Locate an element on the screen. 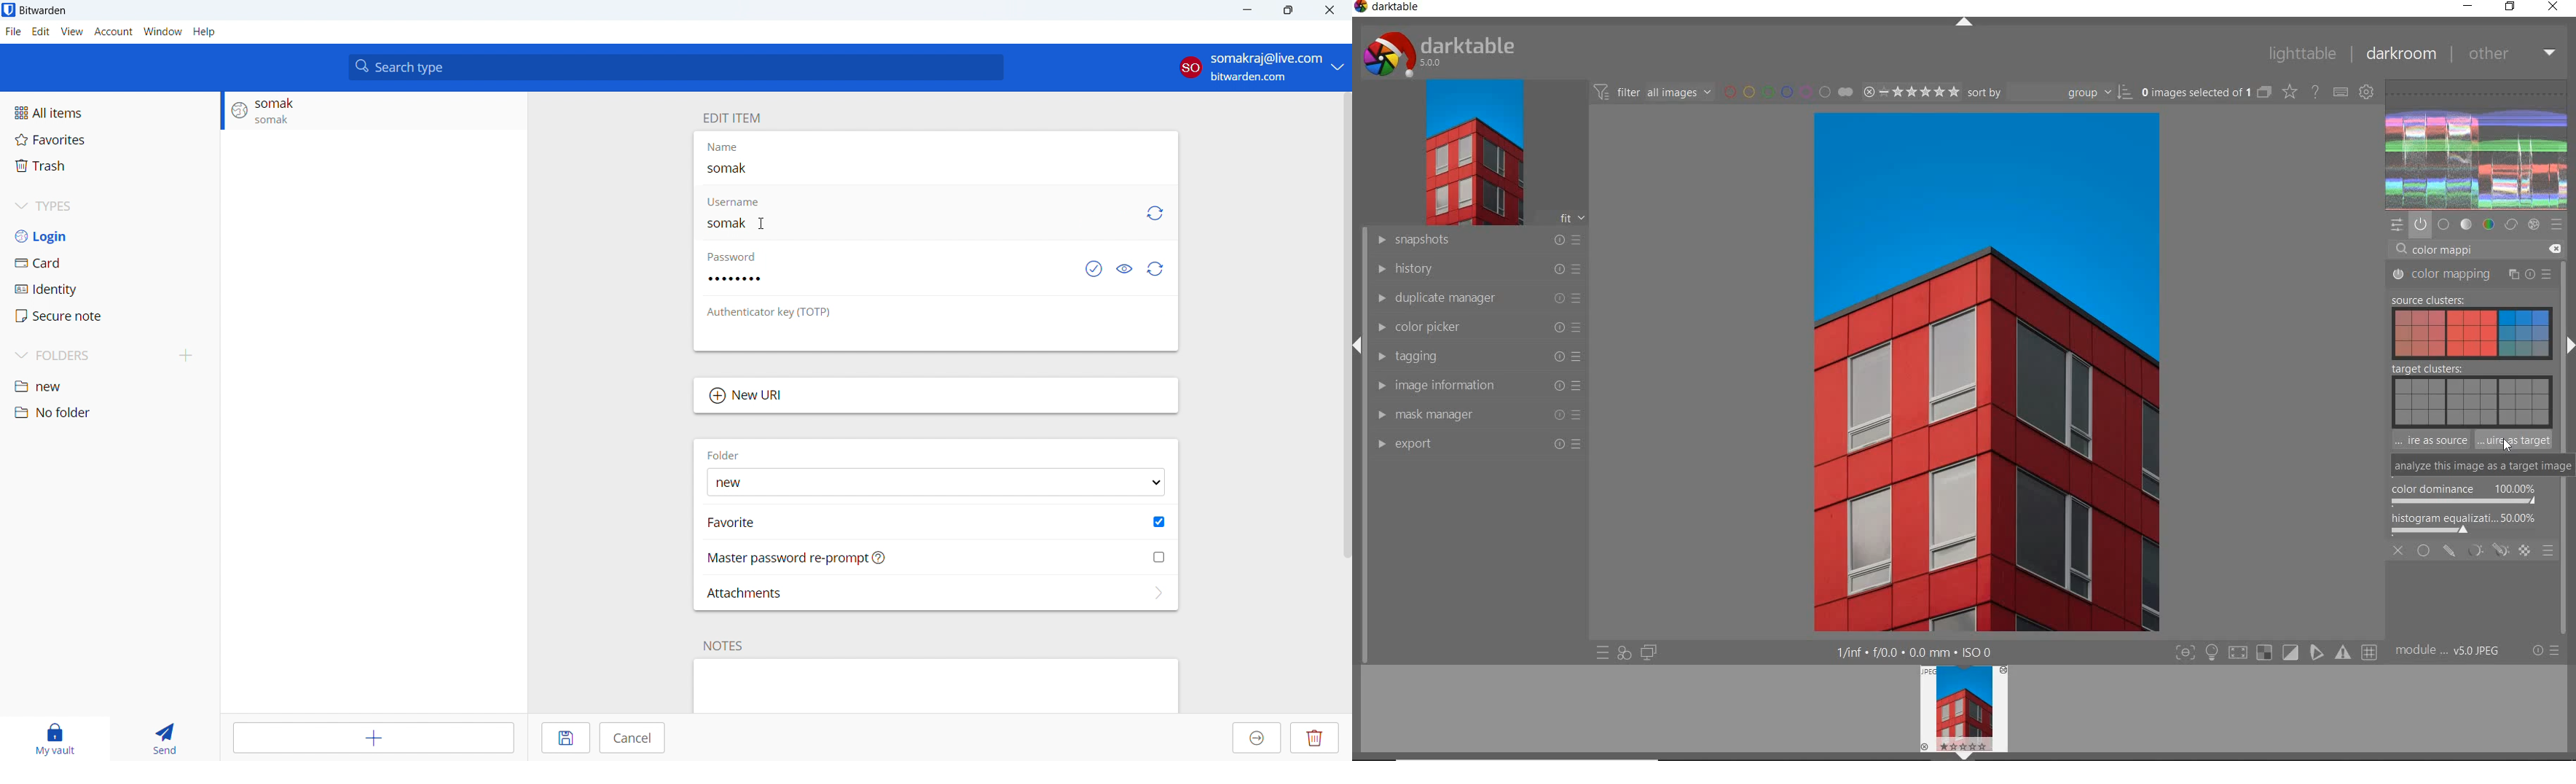 This screenshot has height=784, width=2576. edit username is located at coordinates (915, 223).